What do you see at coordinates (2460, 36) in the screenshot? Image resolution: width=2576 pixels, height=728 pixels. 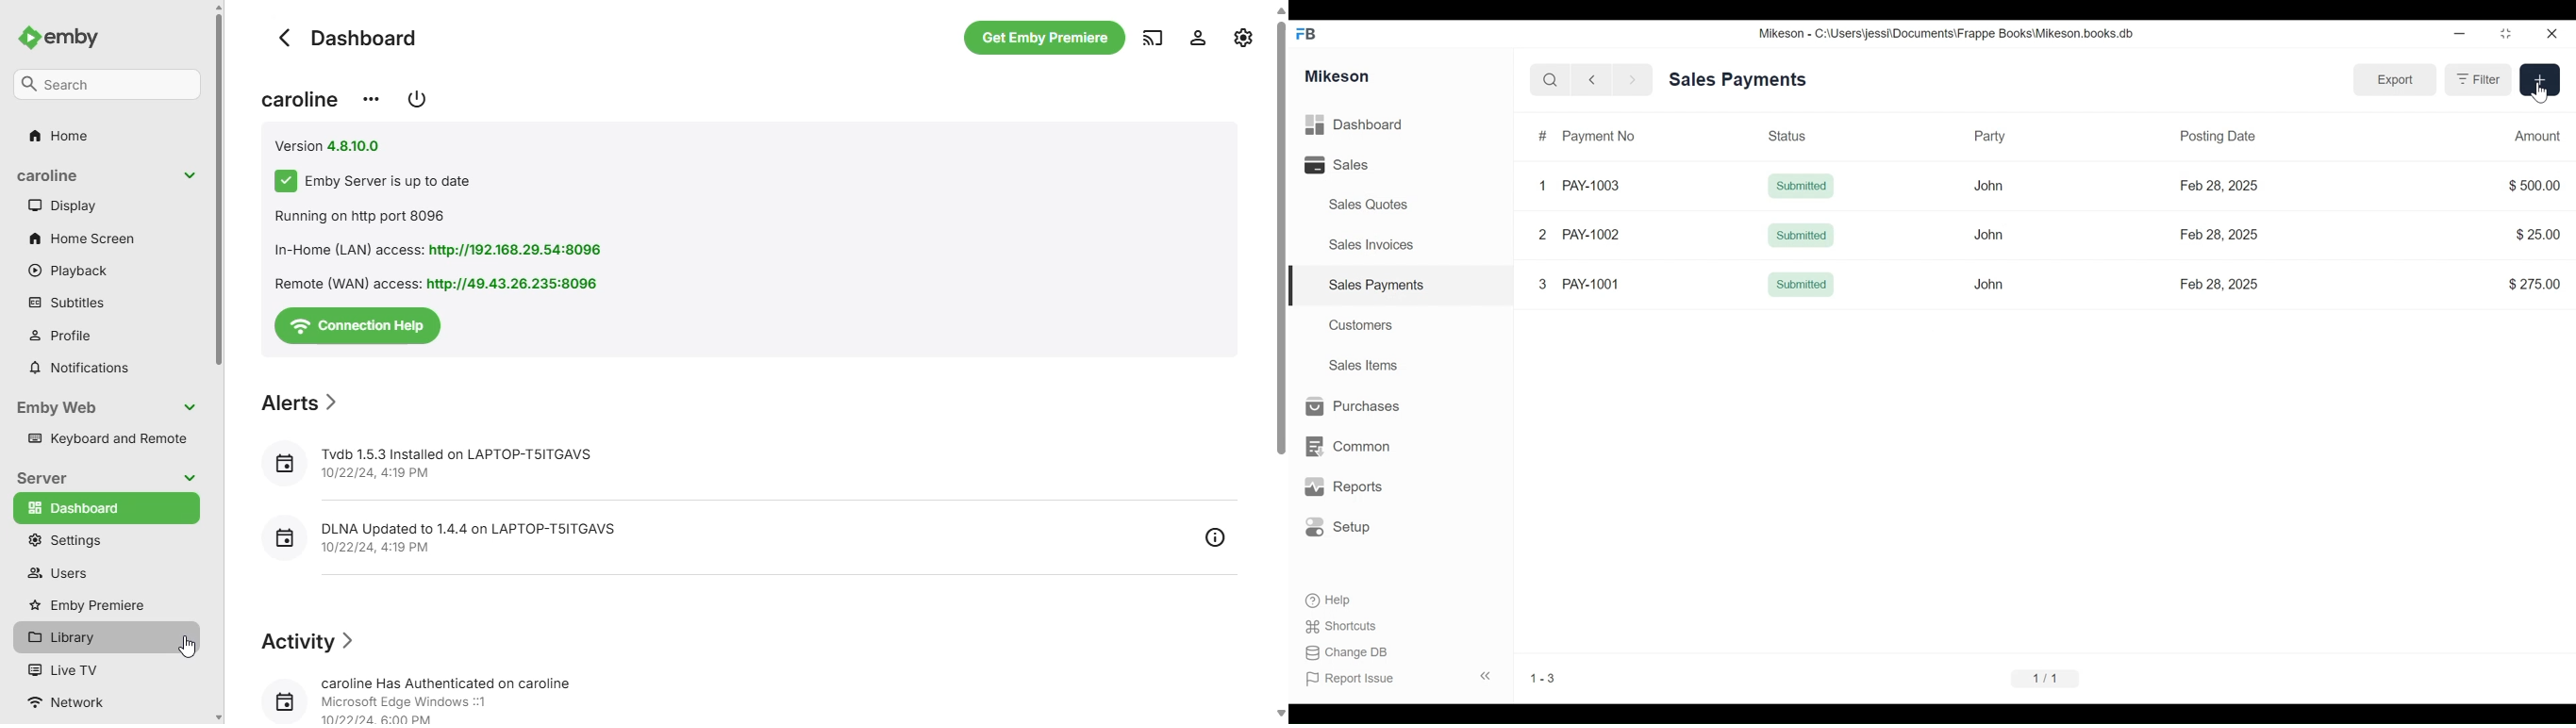 I see `Minimize` at bounding box center [2460, 36].